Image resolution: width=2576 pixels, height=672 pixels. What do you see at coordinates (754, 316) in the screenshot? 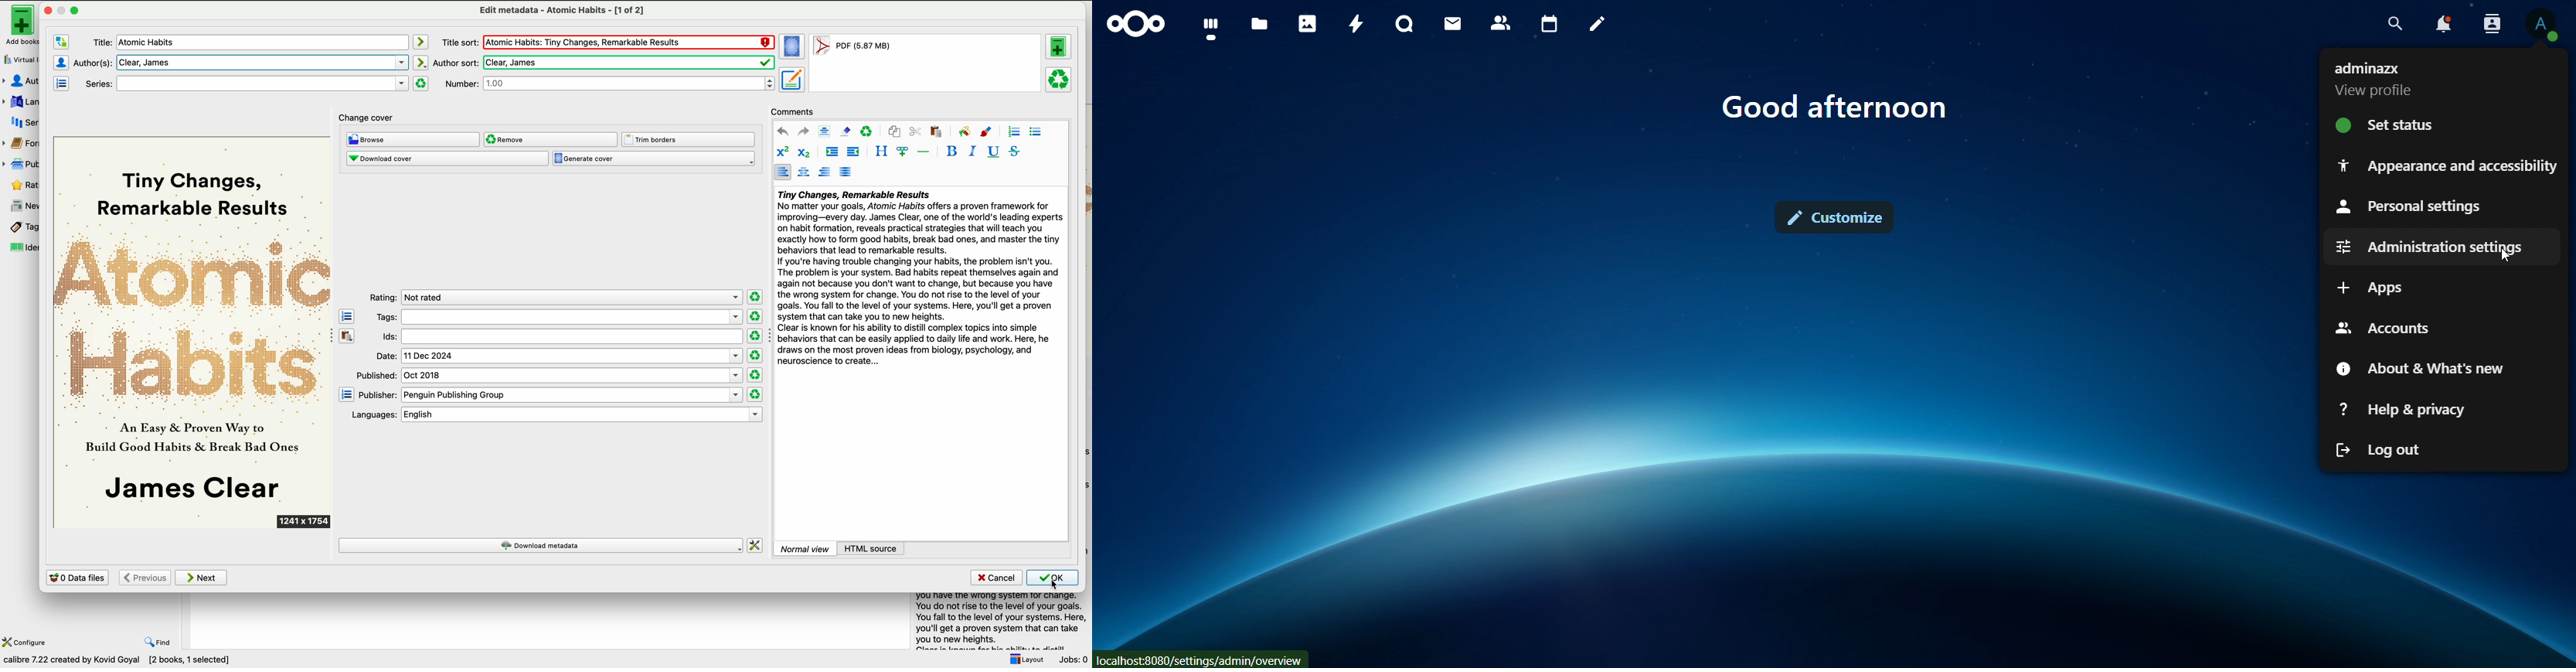
I see `clear rating` at bounding box center [754, 316].